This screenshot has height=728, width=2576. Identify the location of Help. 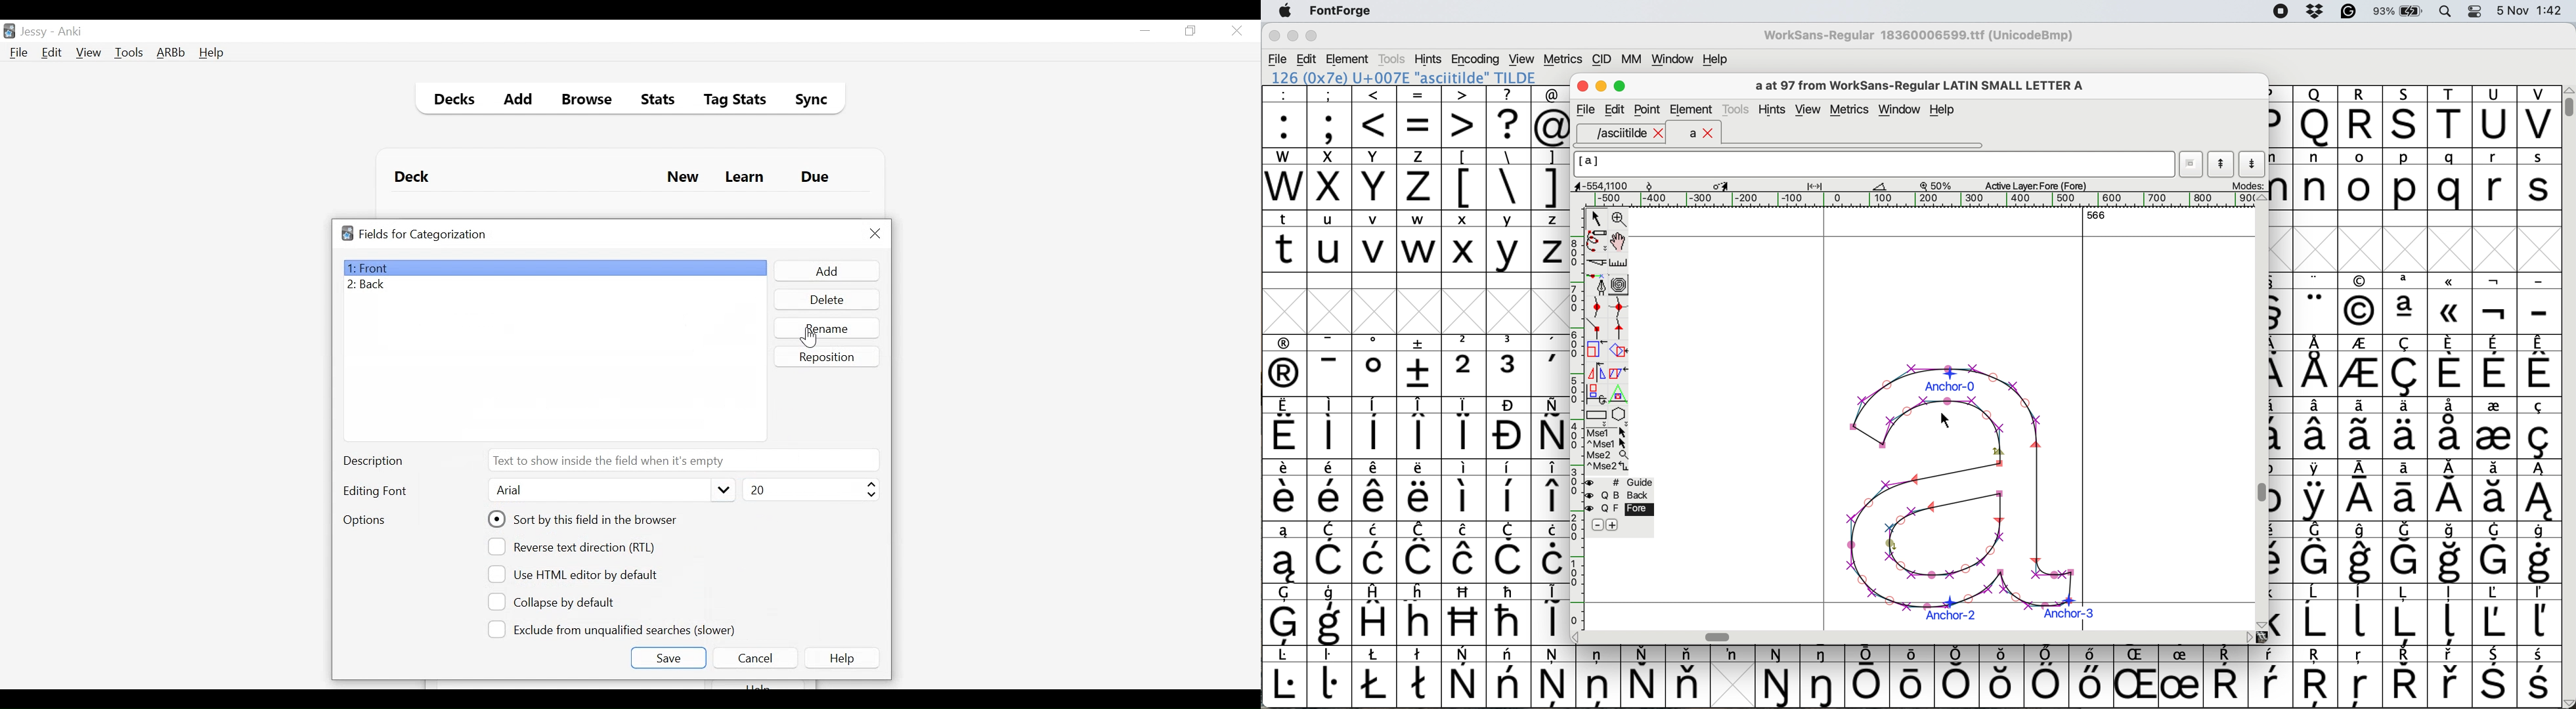
(1942, 111).